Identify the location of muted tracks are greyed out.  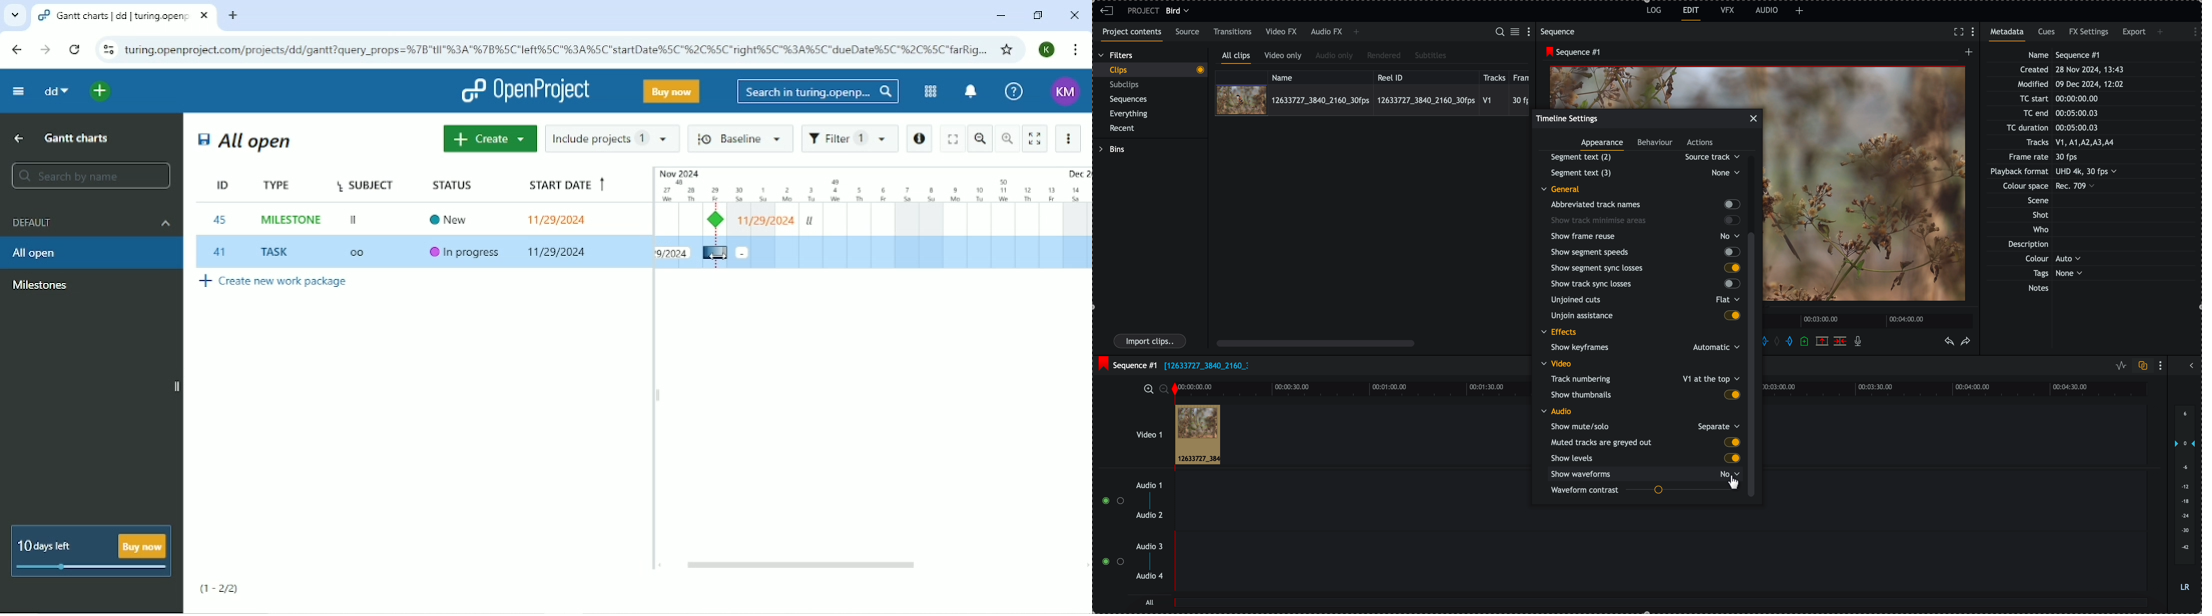
(1645, 442).